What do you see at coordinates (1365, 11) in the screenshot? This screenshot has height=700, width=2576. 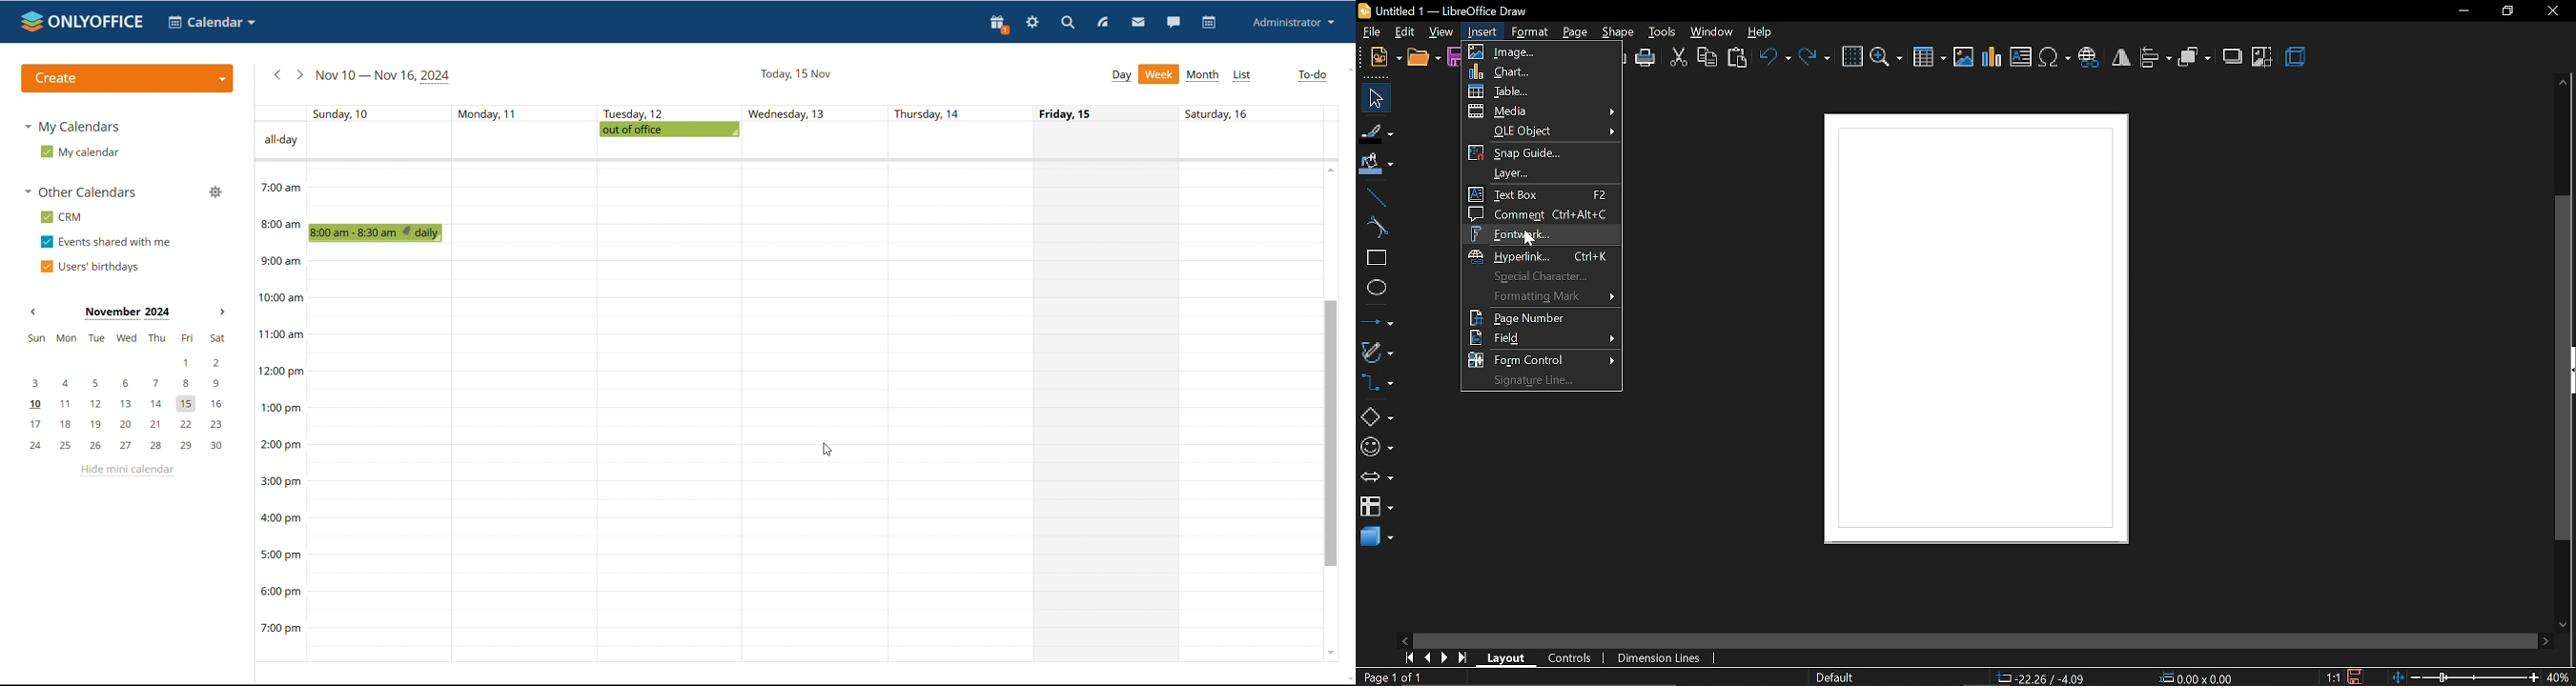 I see `libreoffice draw logo` at bounding box center [1365, 11].